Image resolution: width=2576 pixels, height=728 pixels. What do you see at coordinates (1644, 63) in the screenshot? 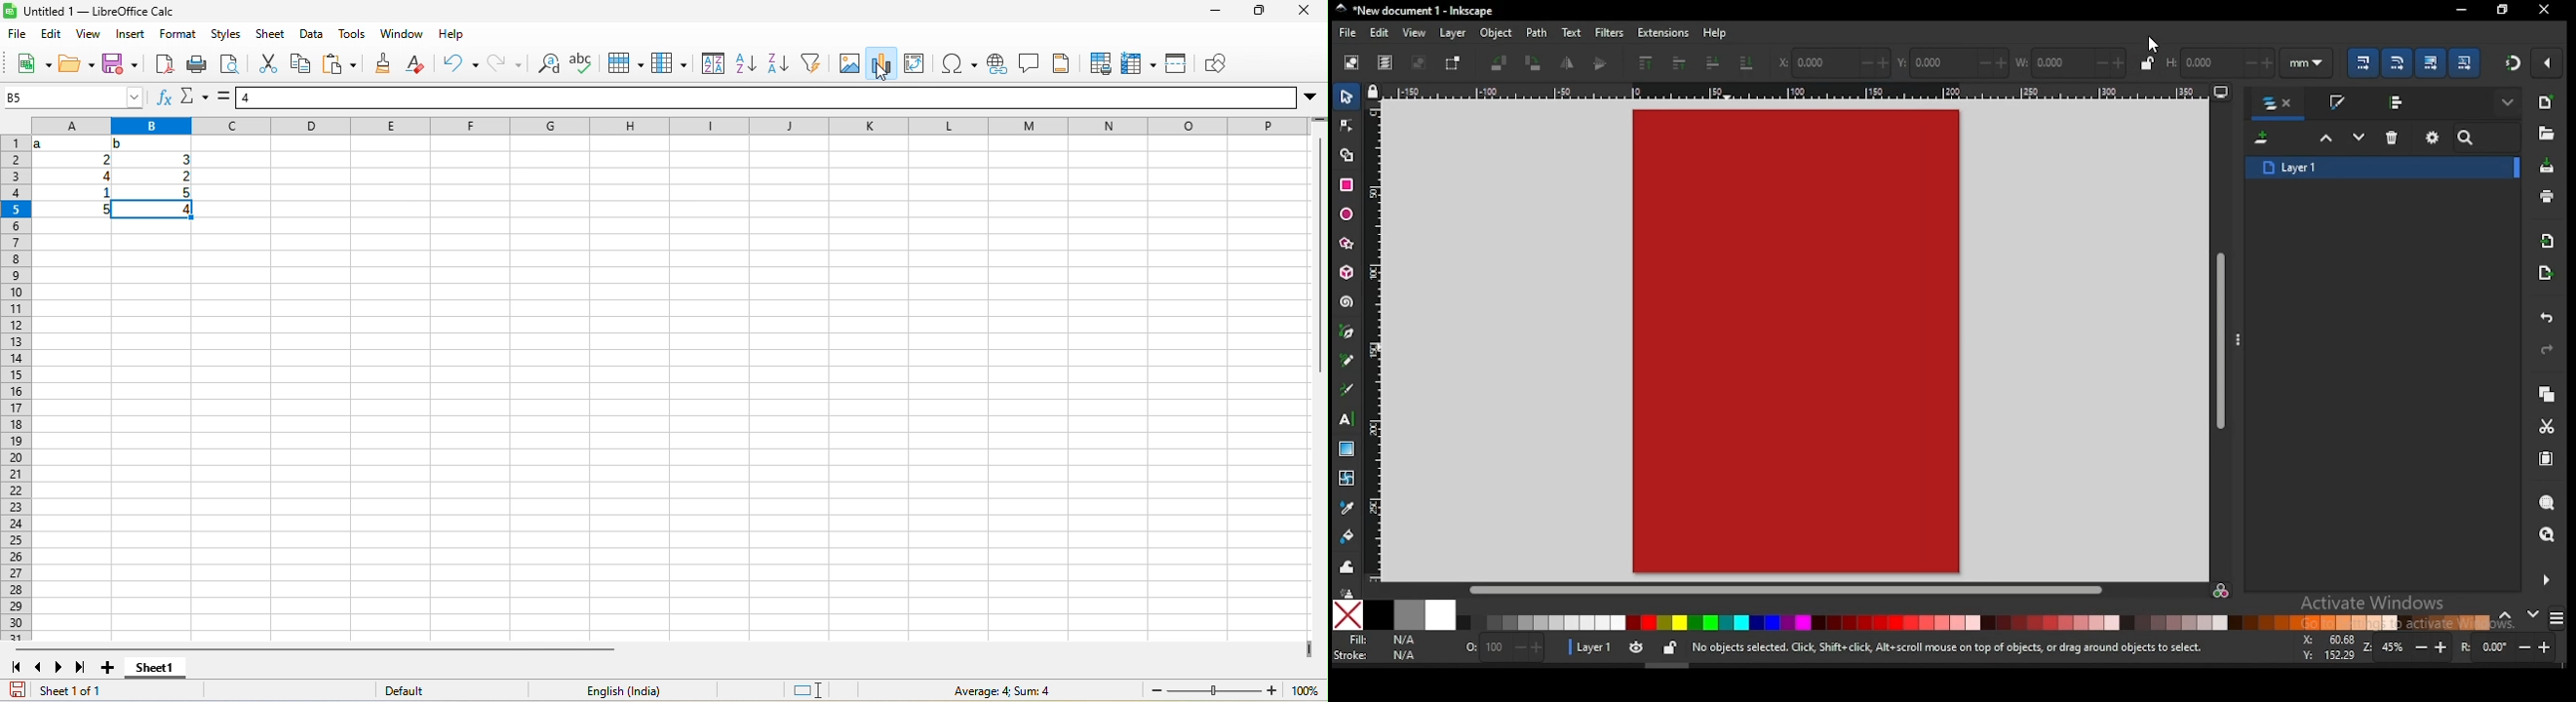
I see `rise to top` at bounding box center [1644, 63].